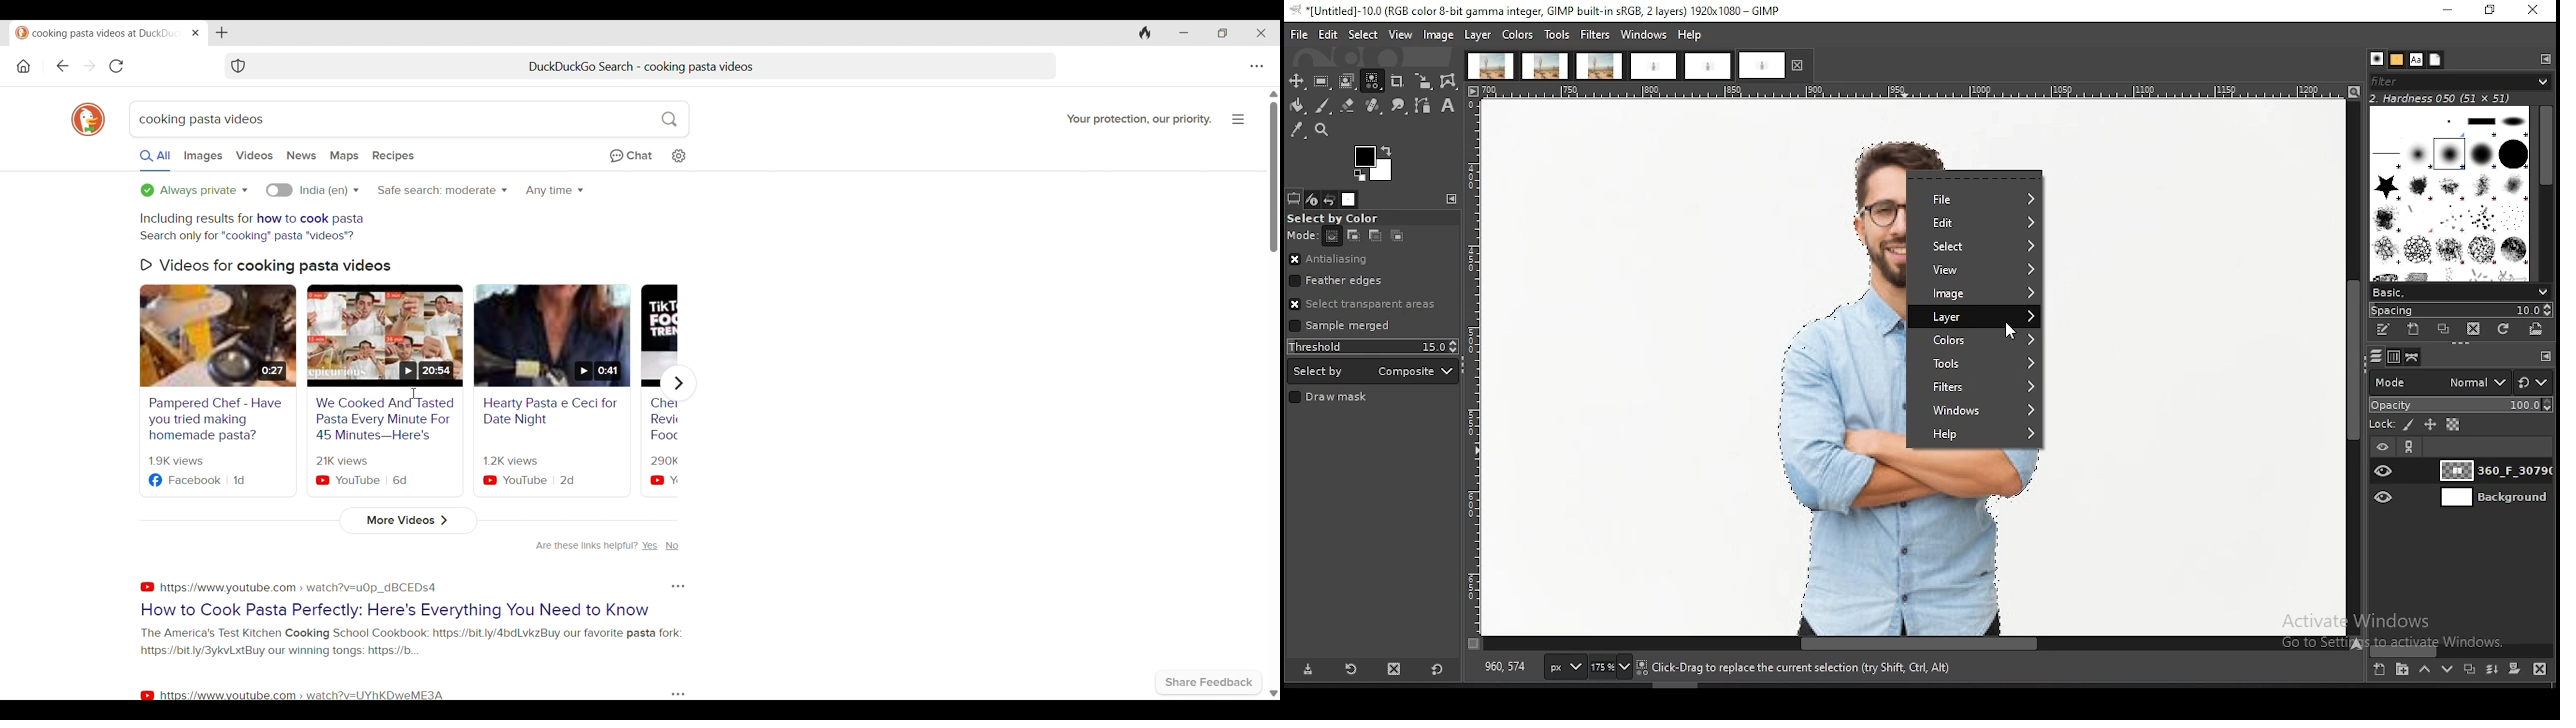  Describe the element at coordinates (1557, 36) in the screenshot. I see `tools` at that location.